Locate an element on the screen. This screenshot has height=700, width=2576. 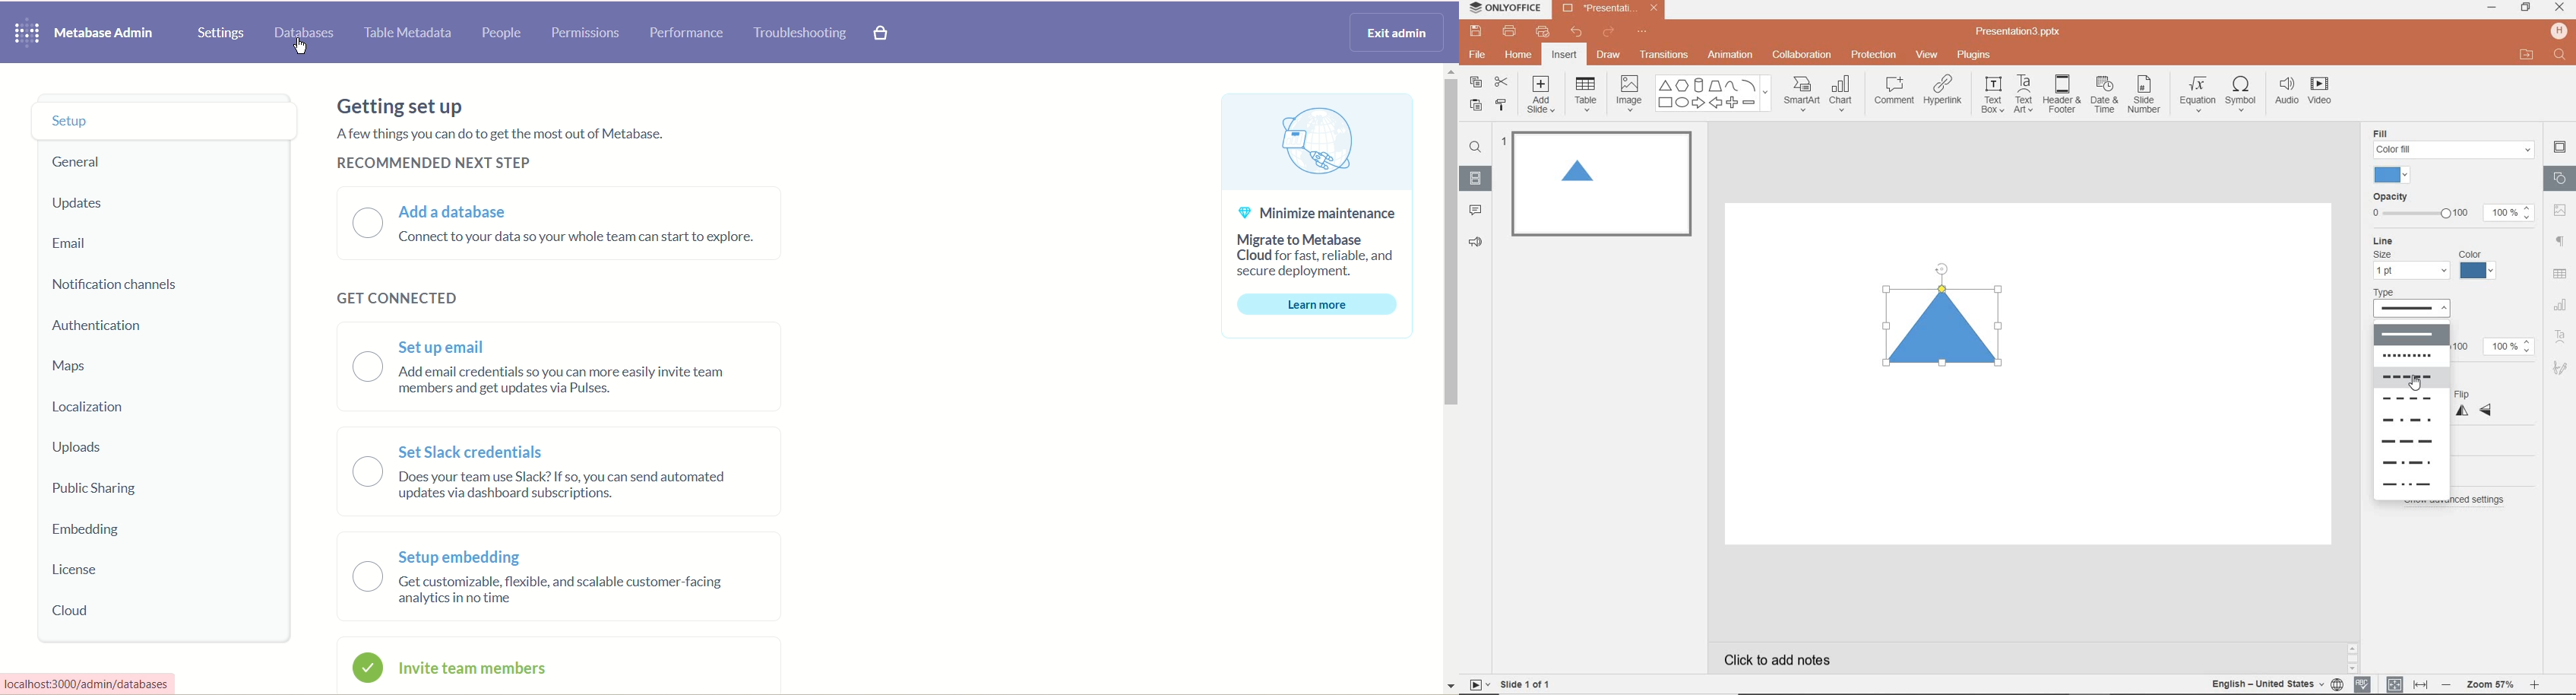
paid features is located at coordinates (884, 36).